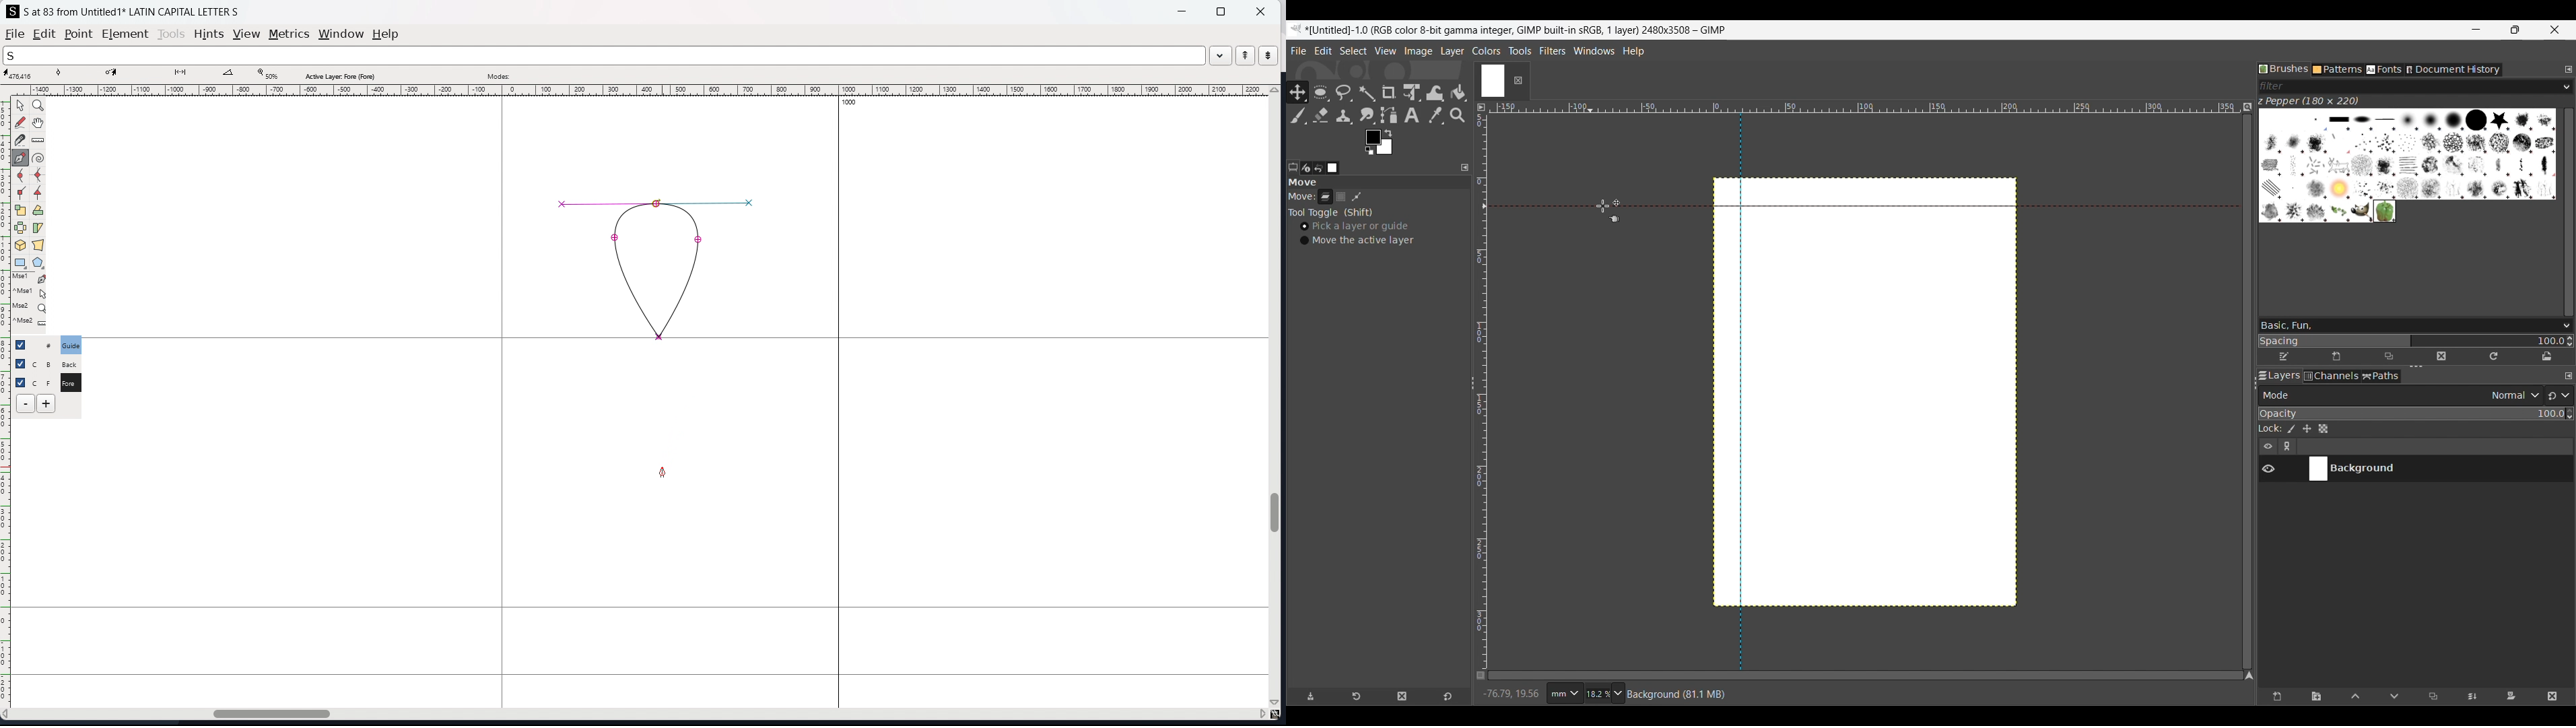 Image resolution: width=2576 pixels, height=728 pixels. I want to click on # Guide, so click(72, 345).